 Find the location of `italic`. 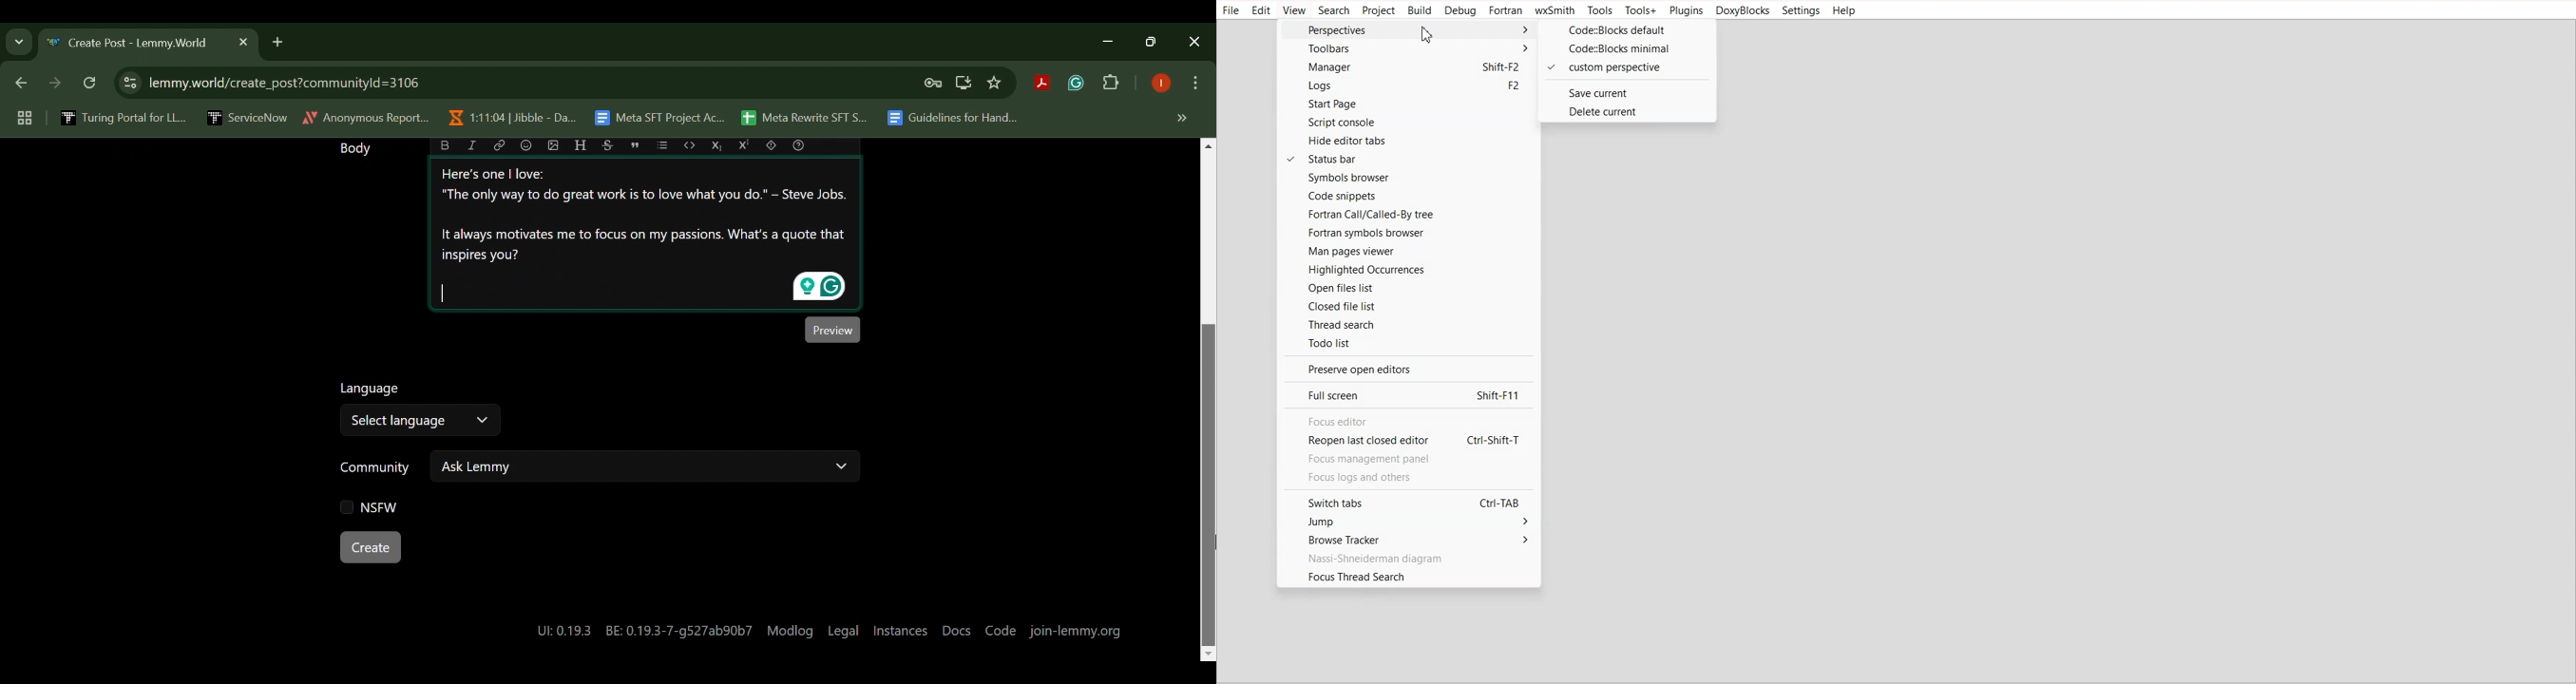

italic is located at coordinates (473, 145).